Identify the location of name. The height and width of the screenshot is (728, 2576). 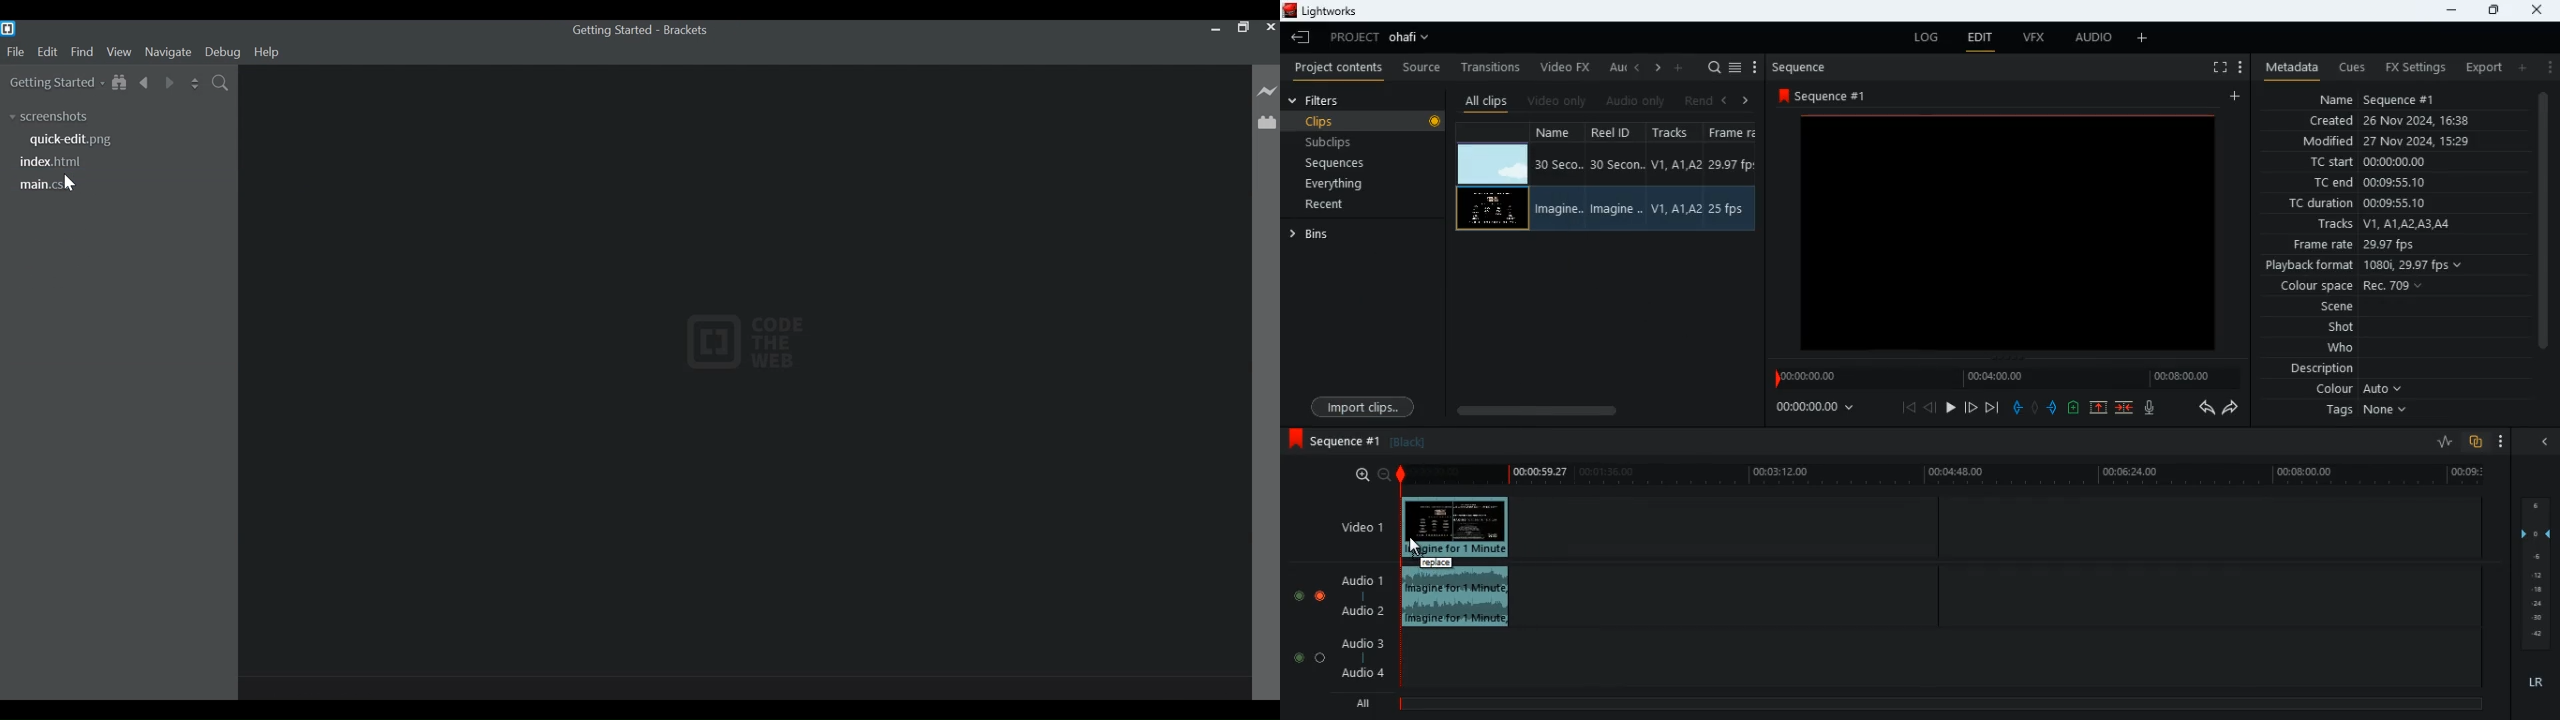
(1560, 131).